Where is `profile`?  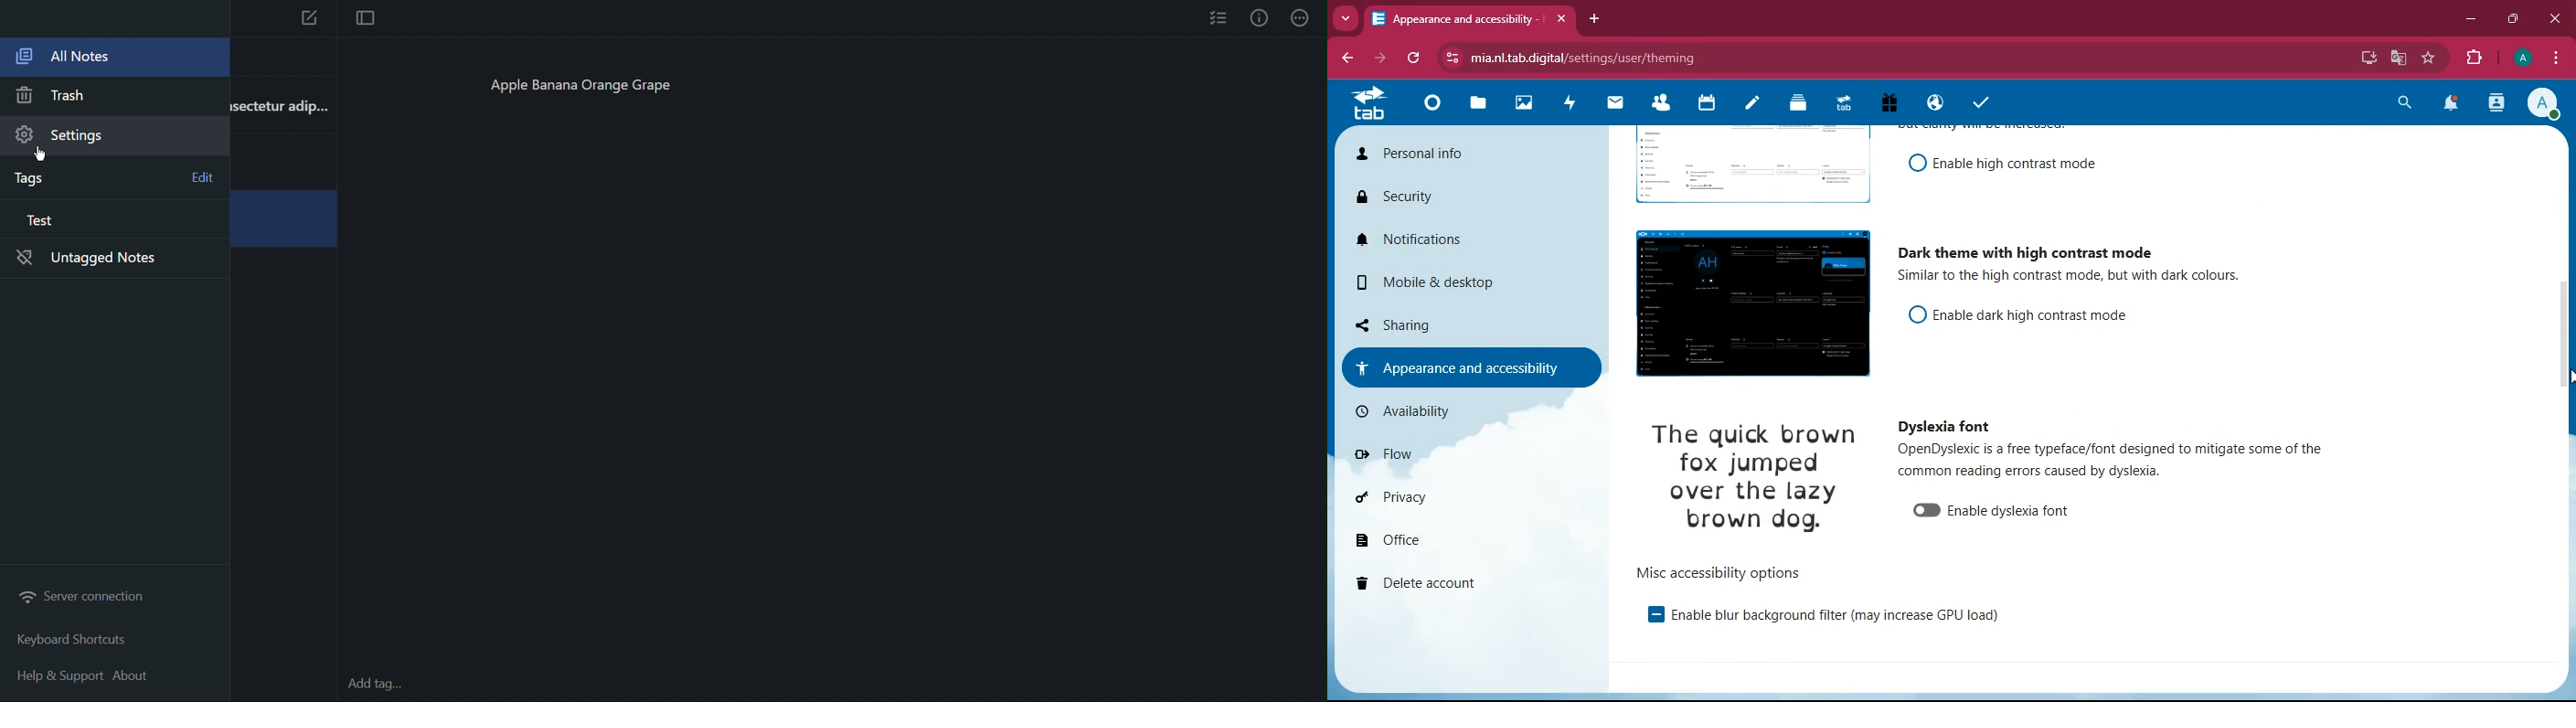
profile is located at coordinates (2520, 59).